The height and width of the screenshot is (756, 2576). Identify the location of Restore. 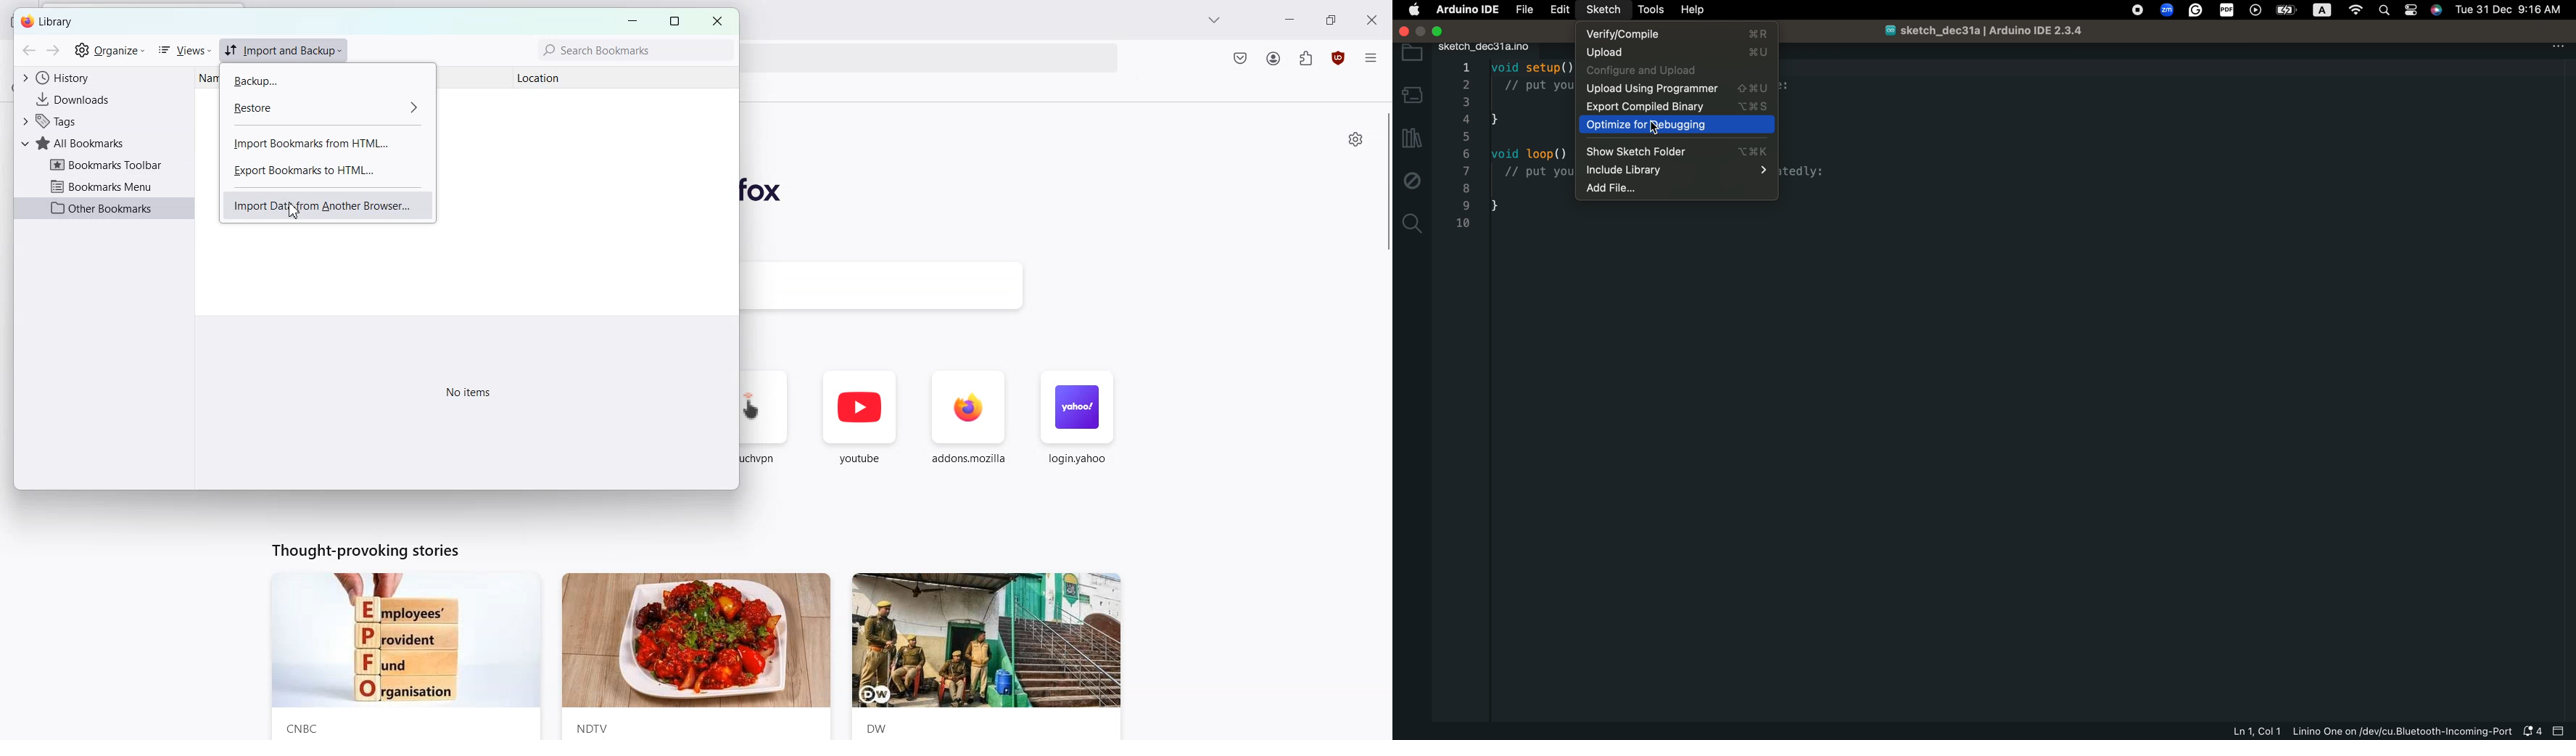
(323, 106).